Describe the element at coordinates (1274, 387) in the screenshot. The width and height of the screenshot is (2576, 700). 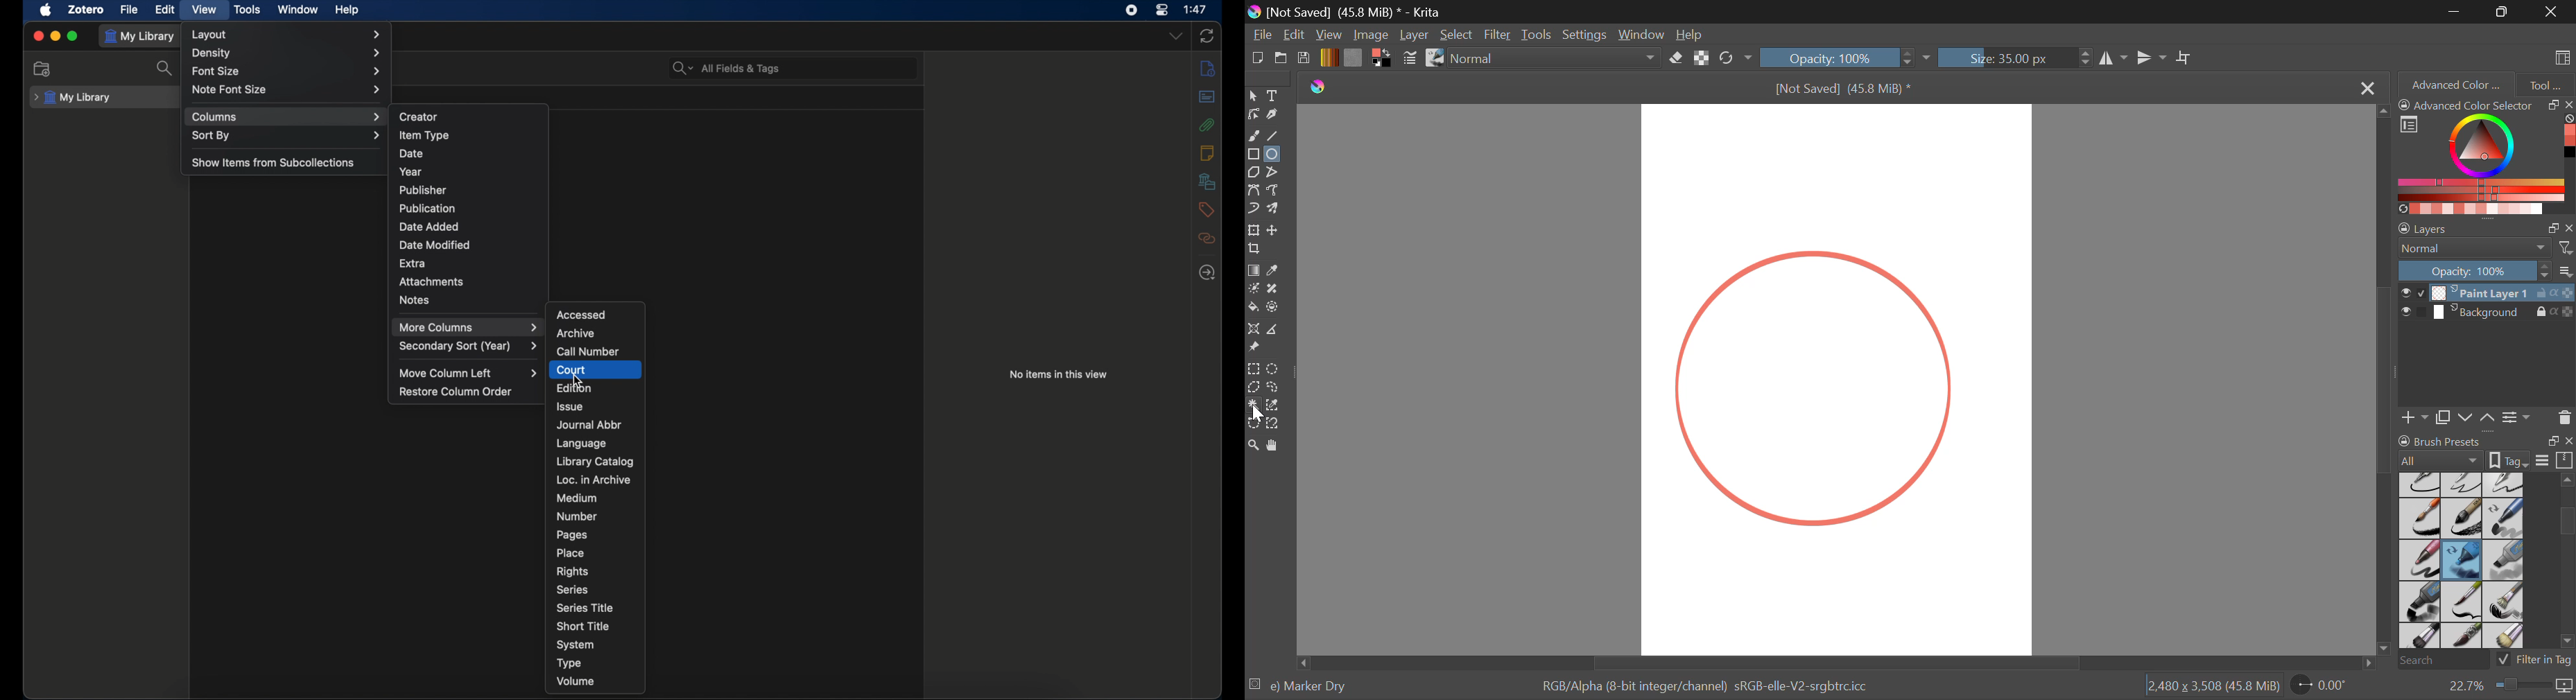
I see `Freehand Selection Tool` at that location.